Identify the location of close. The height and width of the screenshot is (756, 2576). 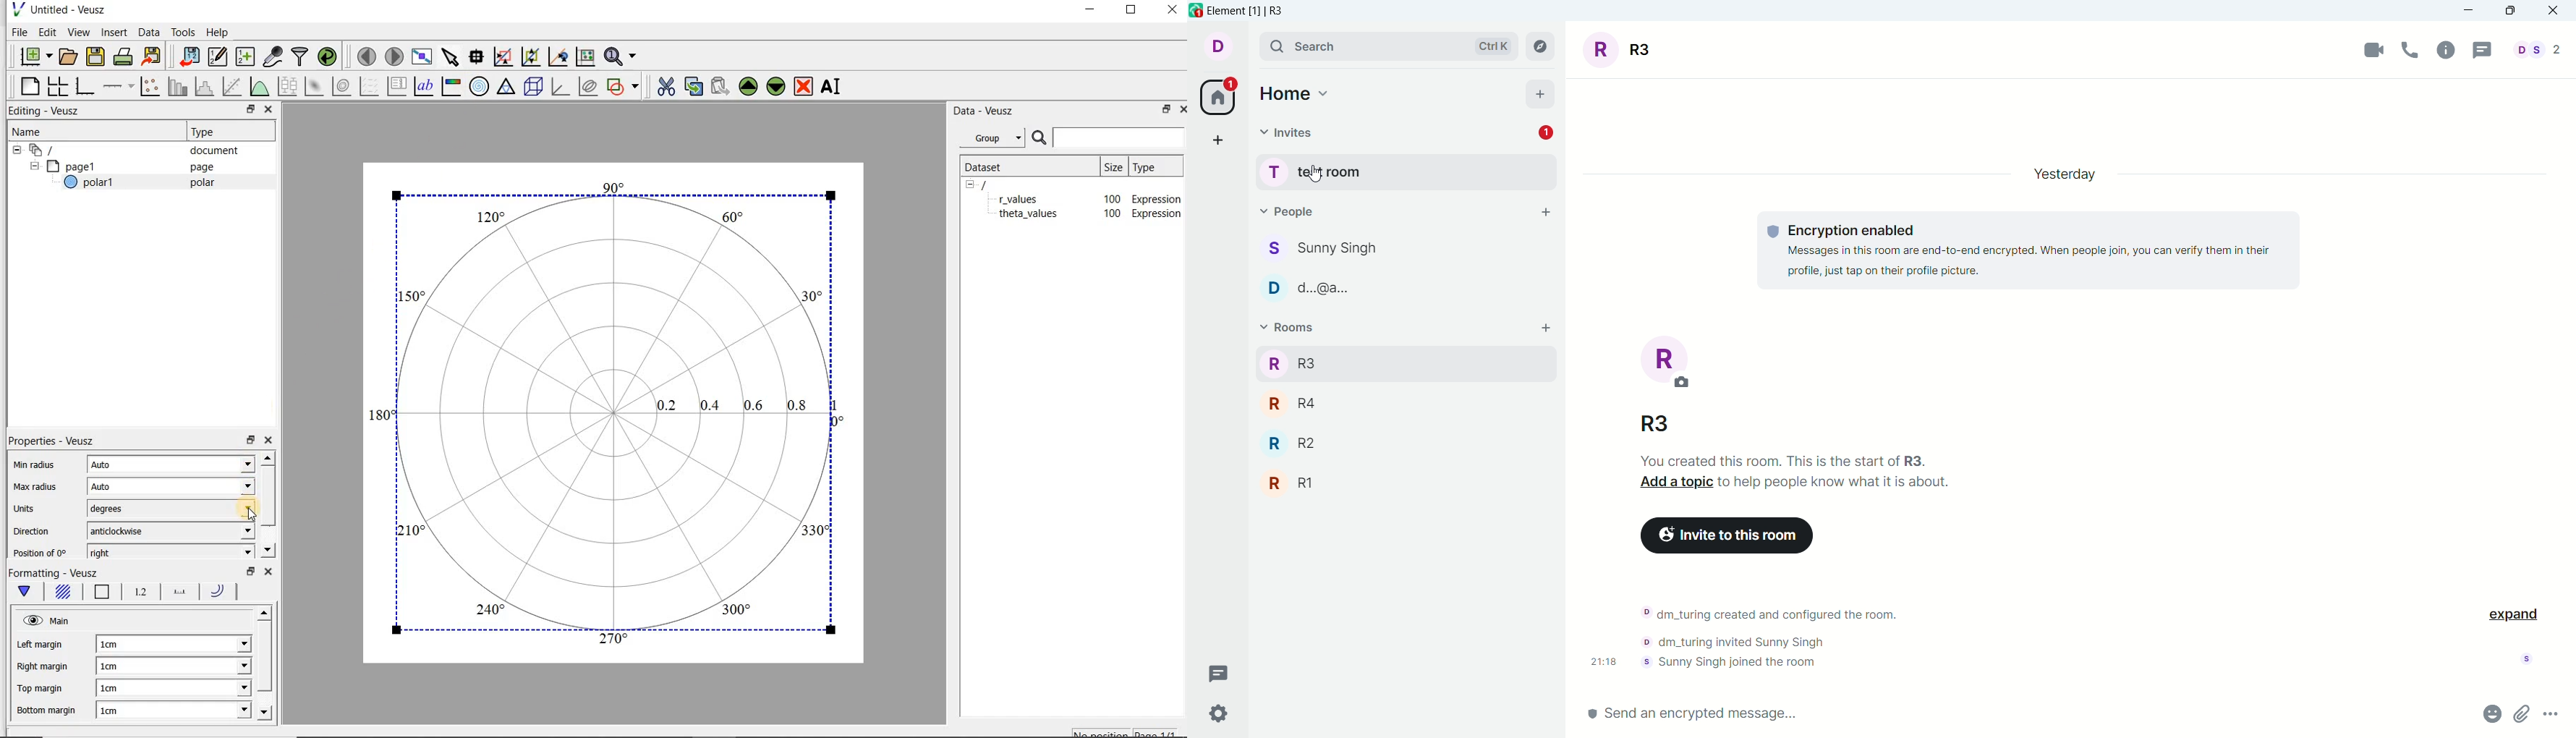
(2557, 13).